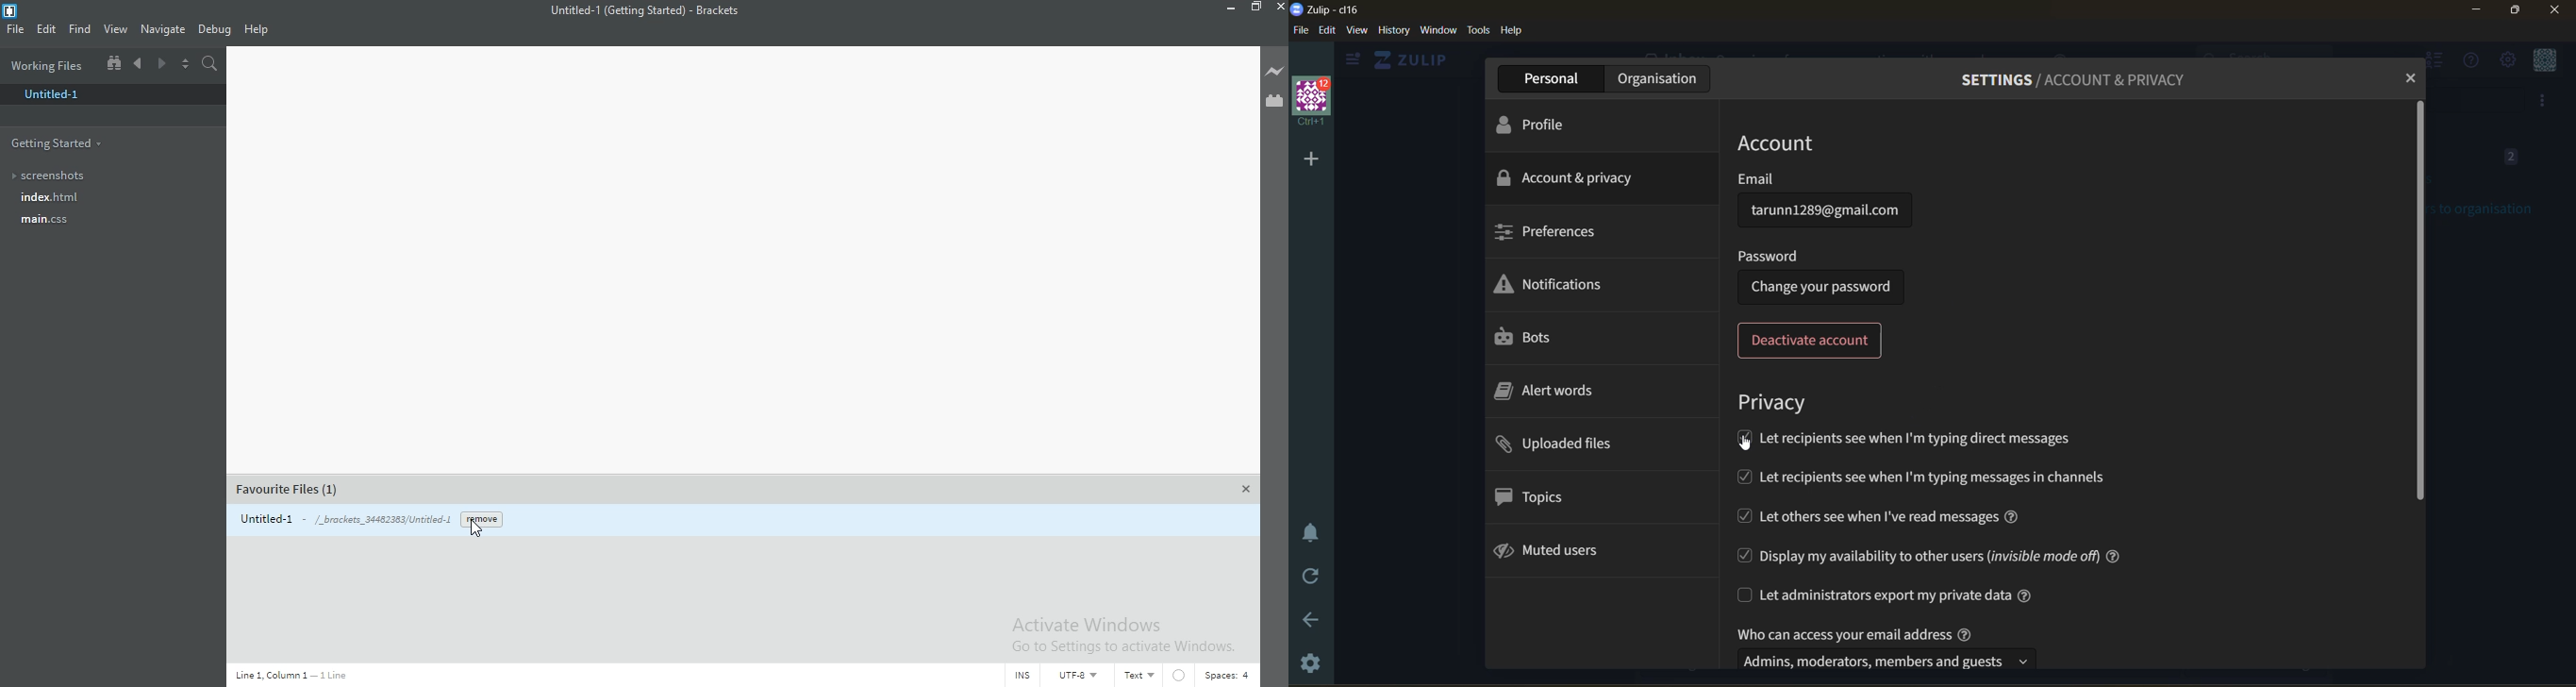 Image resolution: width=2576 pixels, height=700 pixels. Describe the element at coordinates (141, 67) in the screenshot. I see `Previous document` at that location.